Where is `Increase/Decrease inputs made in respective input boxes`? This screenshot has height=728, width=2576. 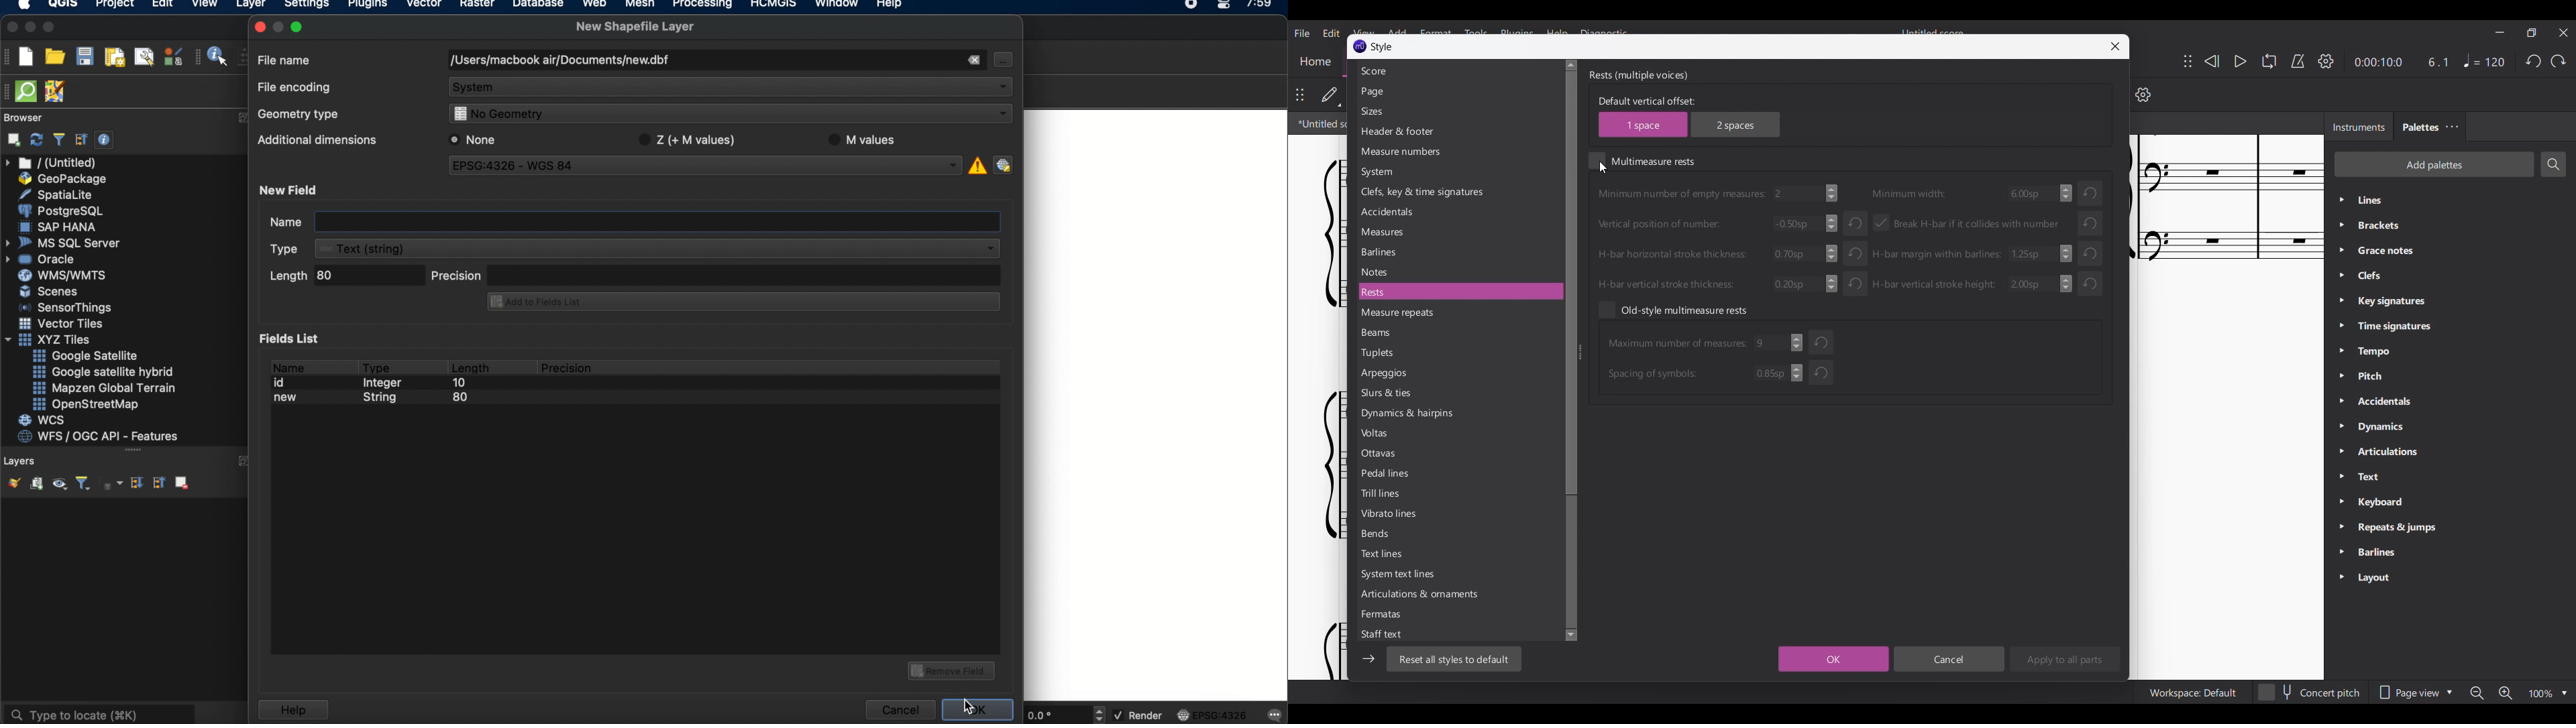
Increase/Decrease inputs made in respective input boxes is located at coordinates (1831, 239).